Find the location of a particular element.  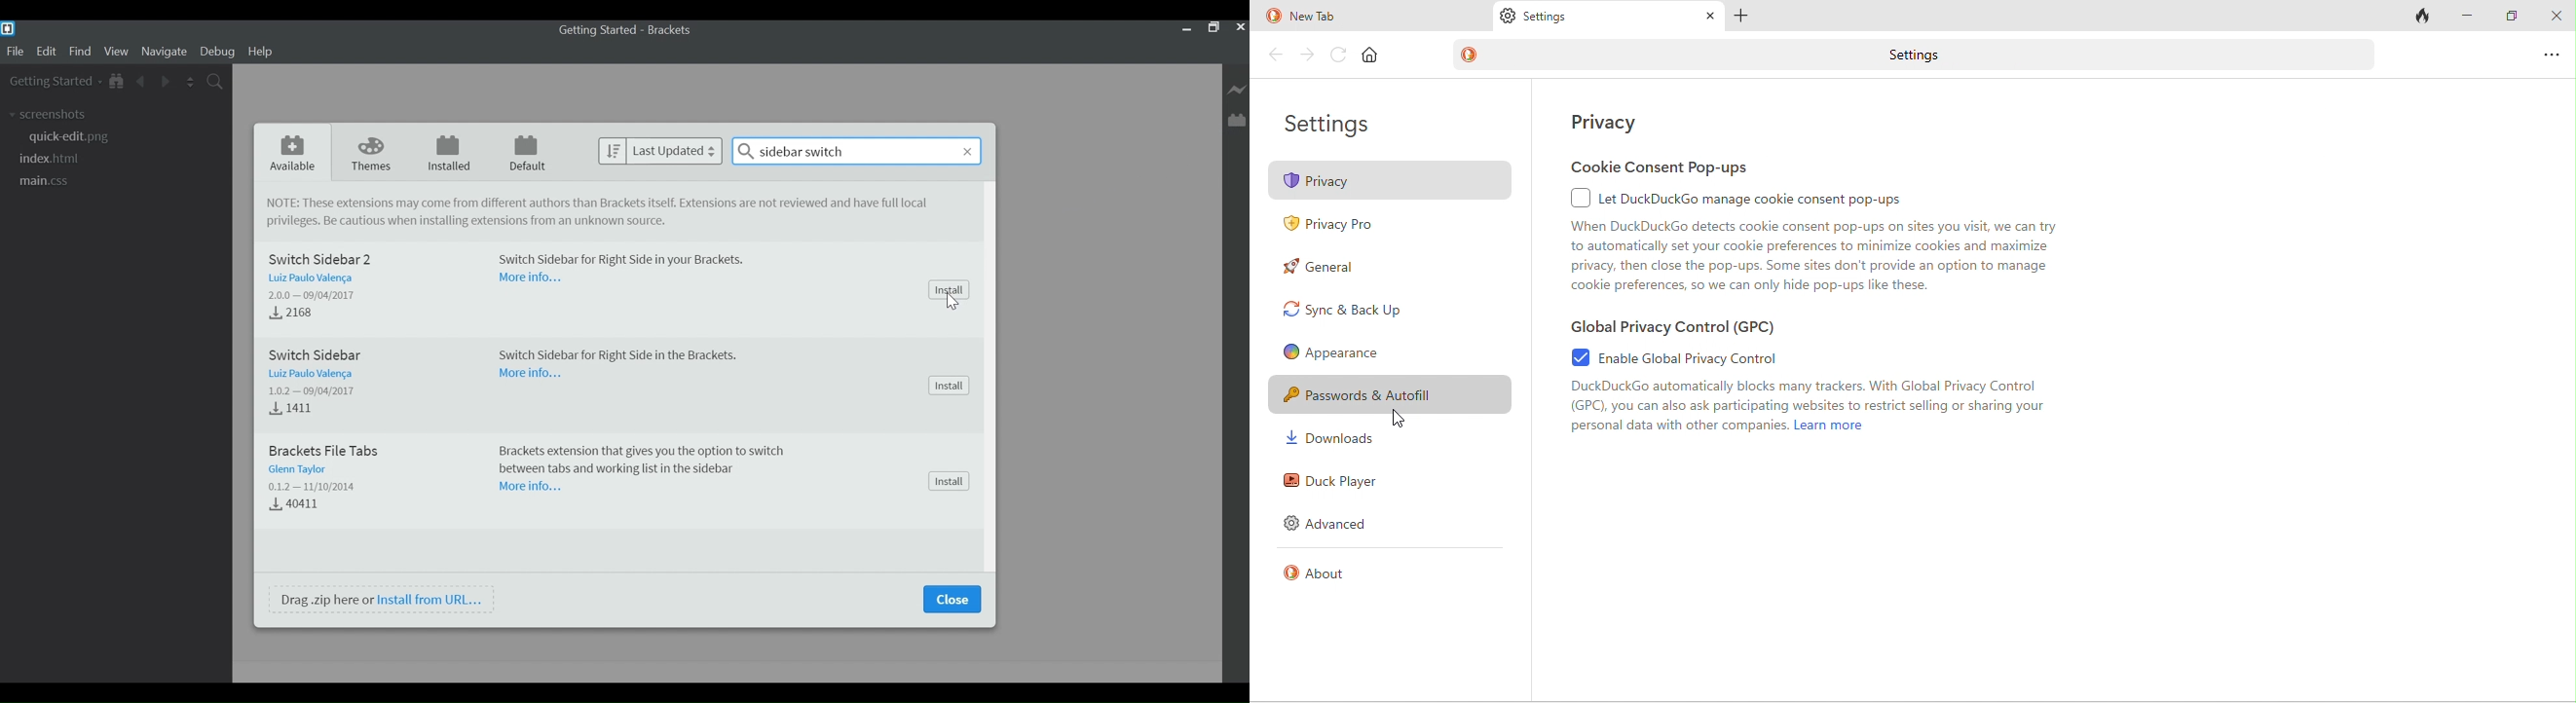

Brackets Desktop icon is located at coordinates (8, 28).